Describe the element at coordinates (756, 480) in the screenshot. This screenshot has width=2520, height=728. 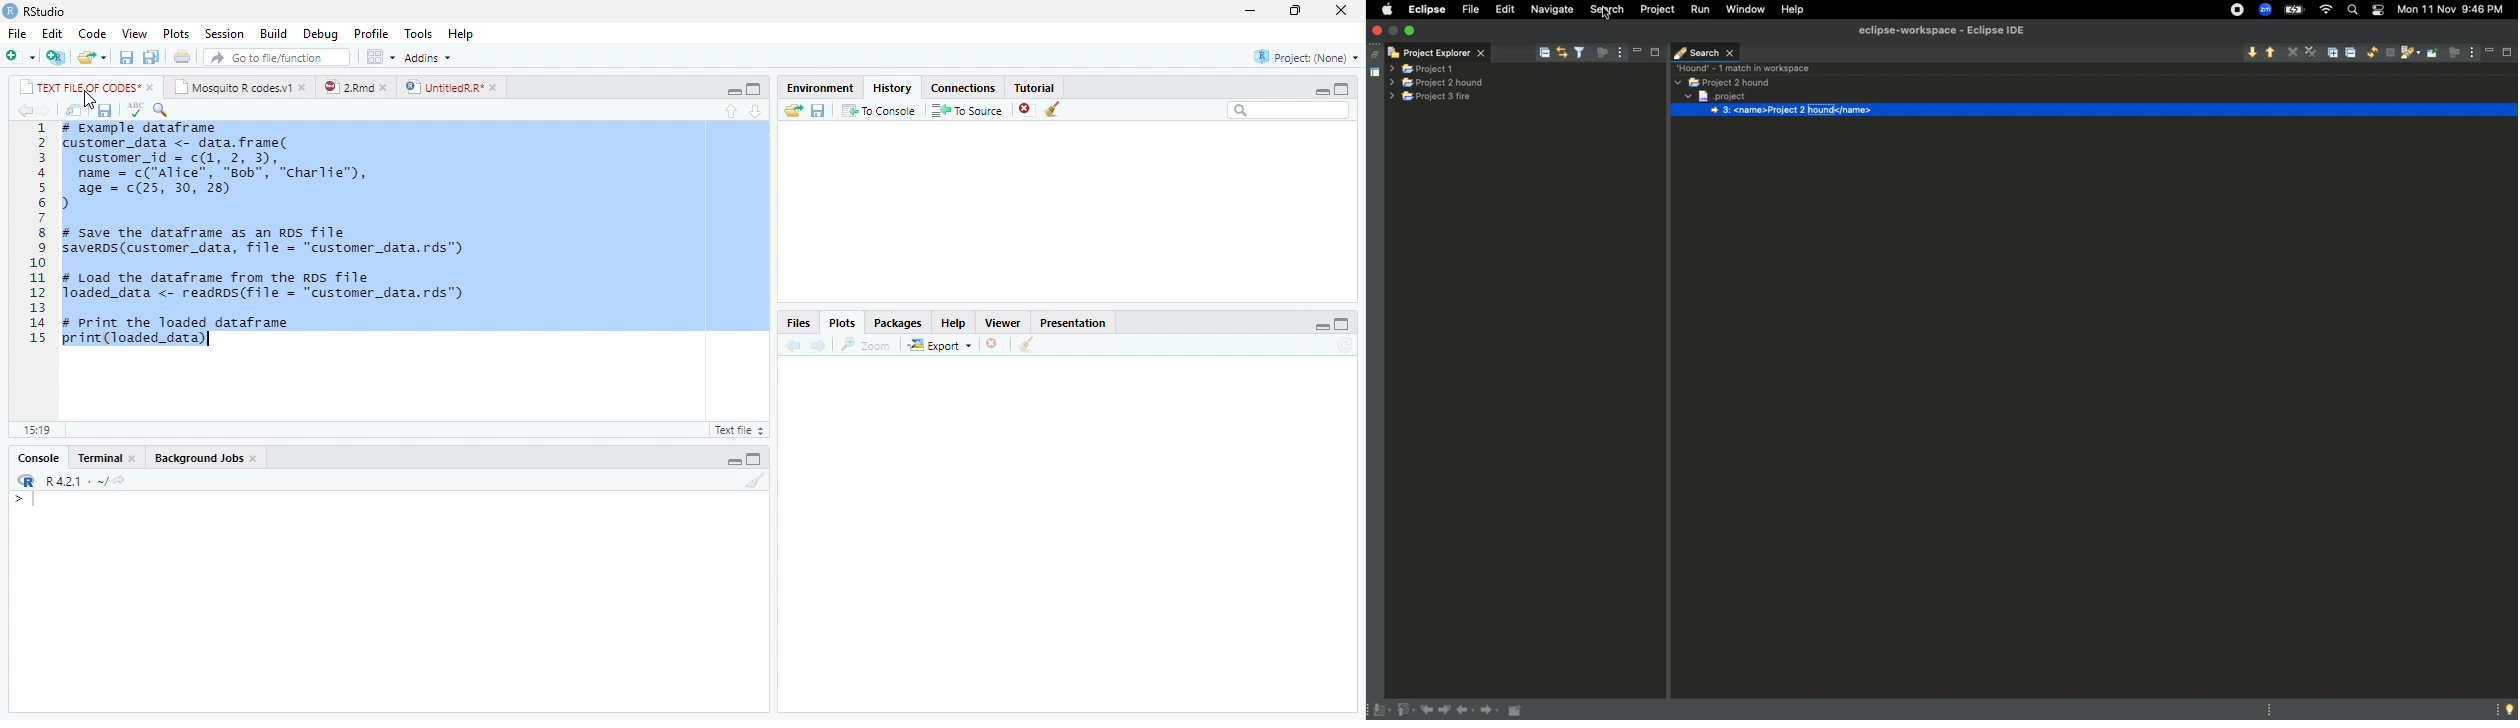
I see `clear` at that location.